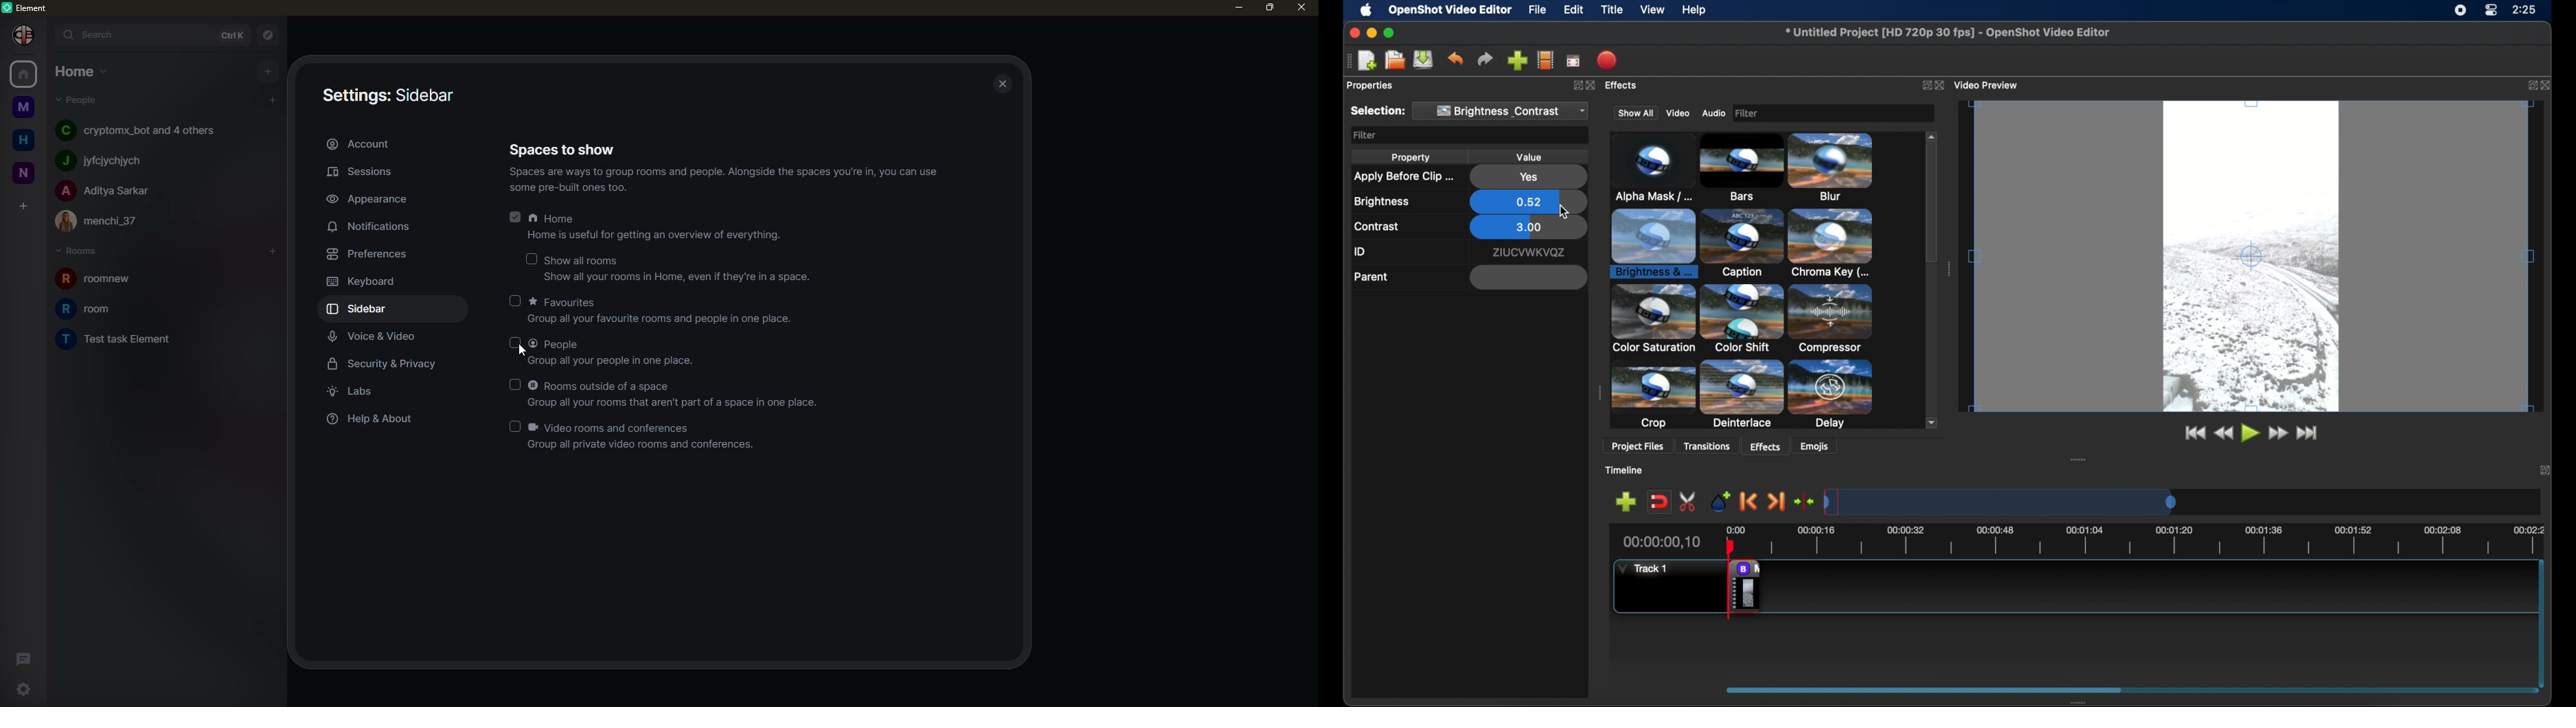 This screenshot has width=2576, height=728. I want to click on chroma key, so click(1653, 244).